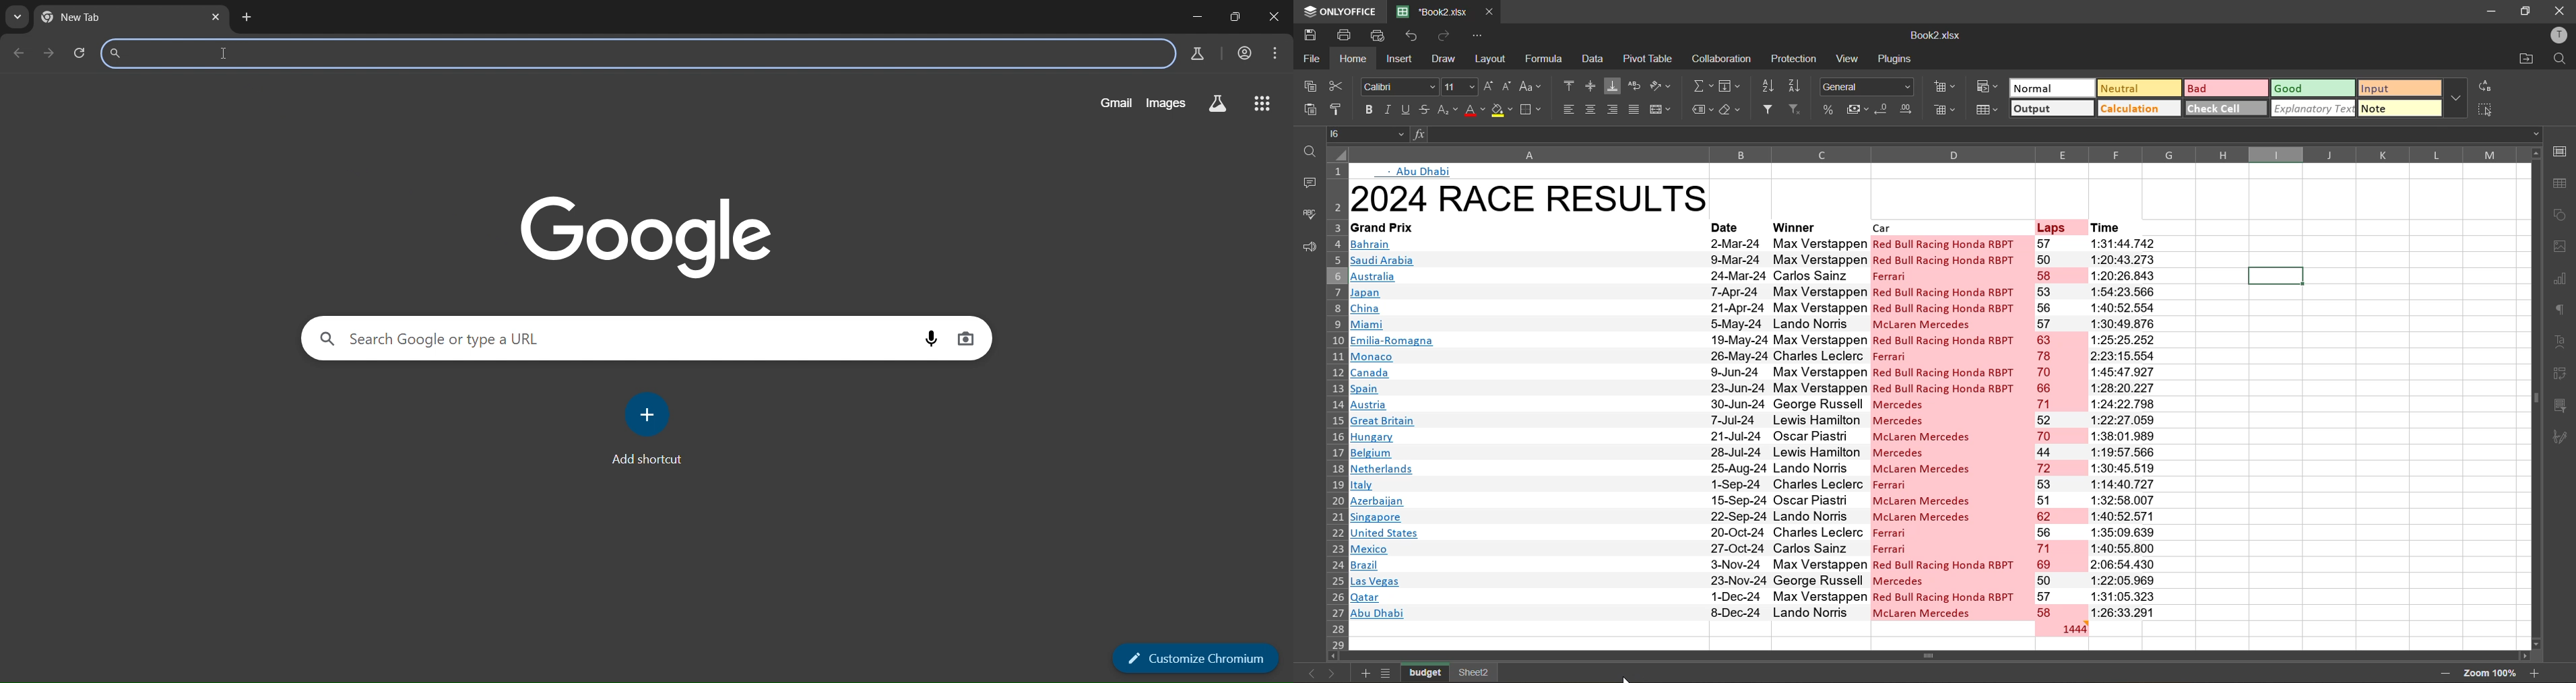 The width and height of the screenshot is (2576, 700). Describe the element at coordinates (1704, 85) in the screenshot. I see `summation` at that location.